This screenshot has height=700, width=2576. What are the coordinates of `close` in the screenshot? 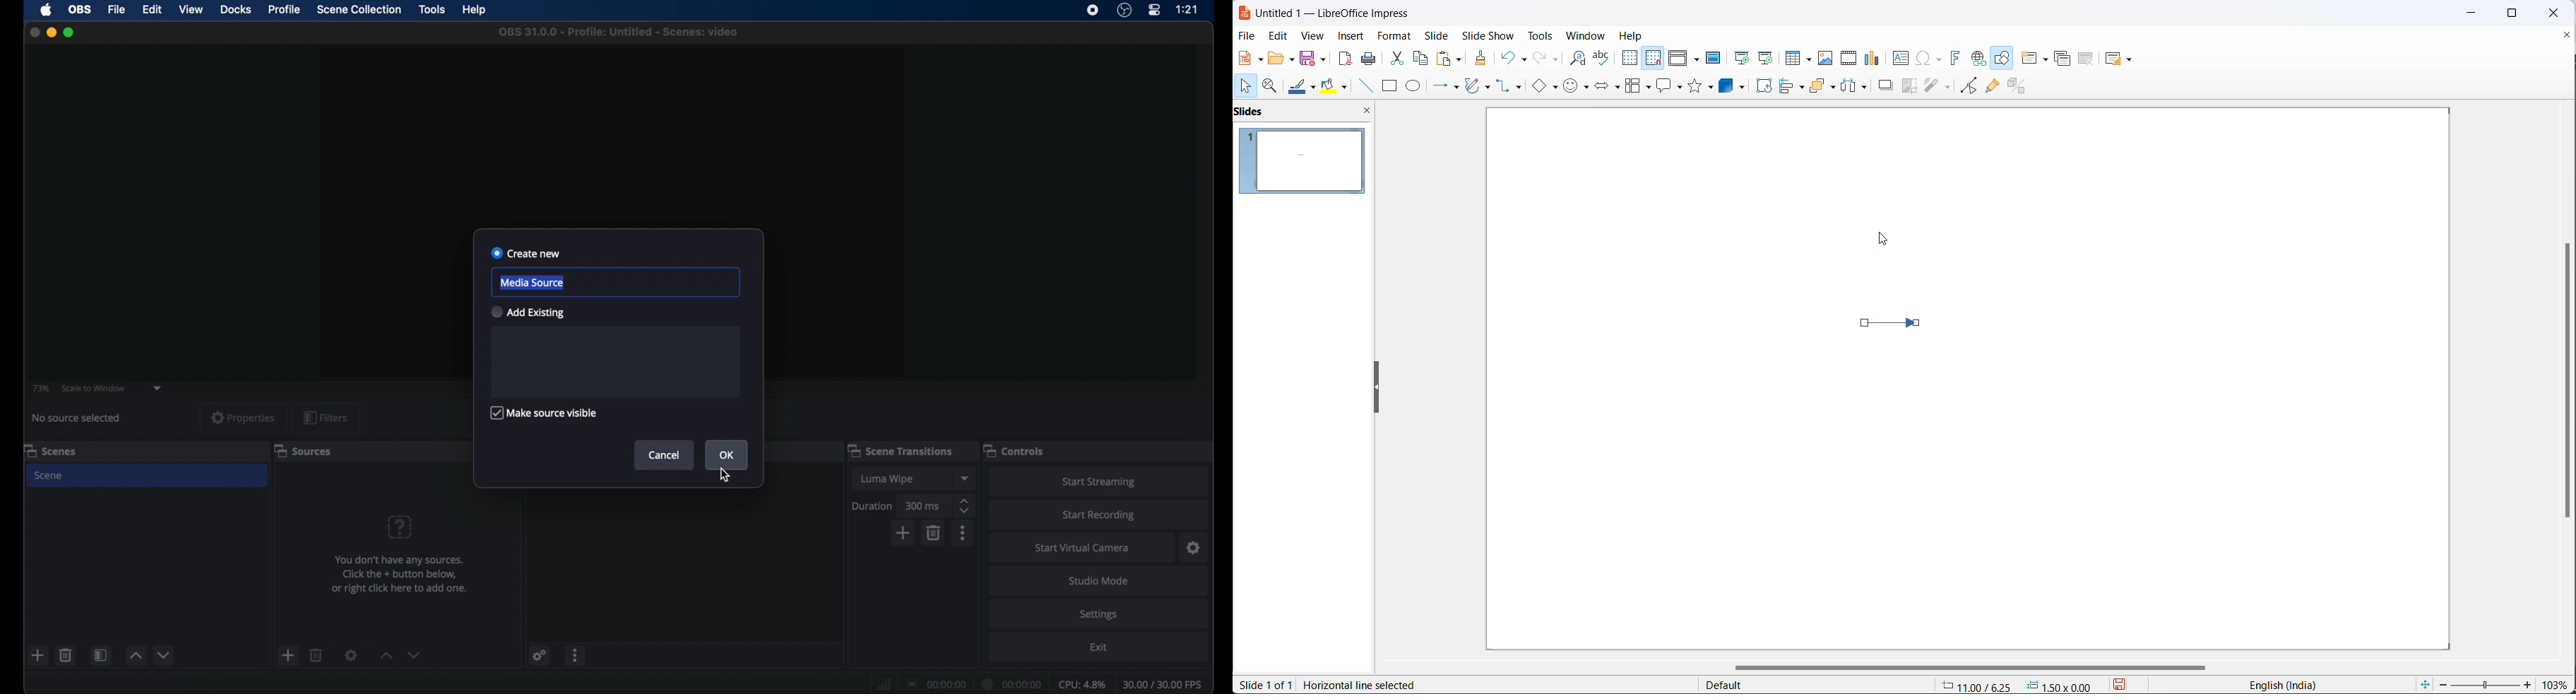 It's located at (2558, 13).